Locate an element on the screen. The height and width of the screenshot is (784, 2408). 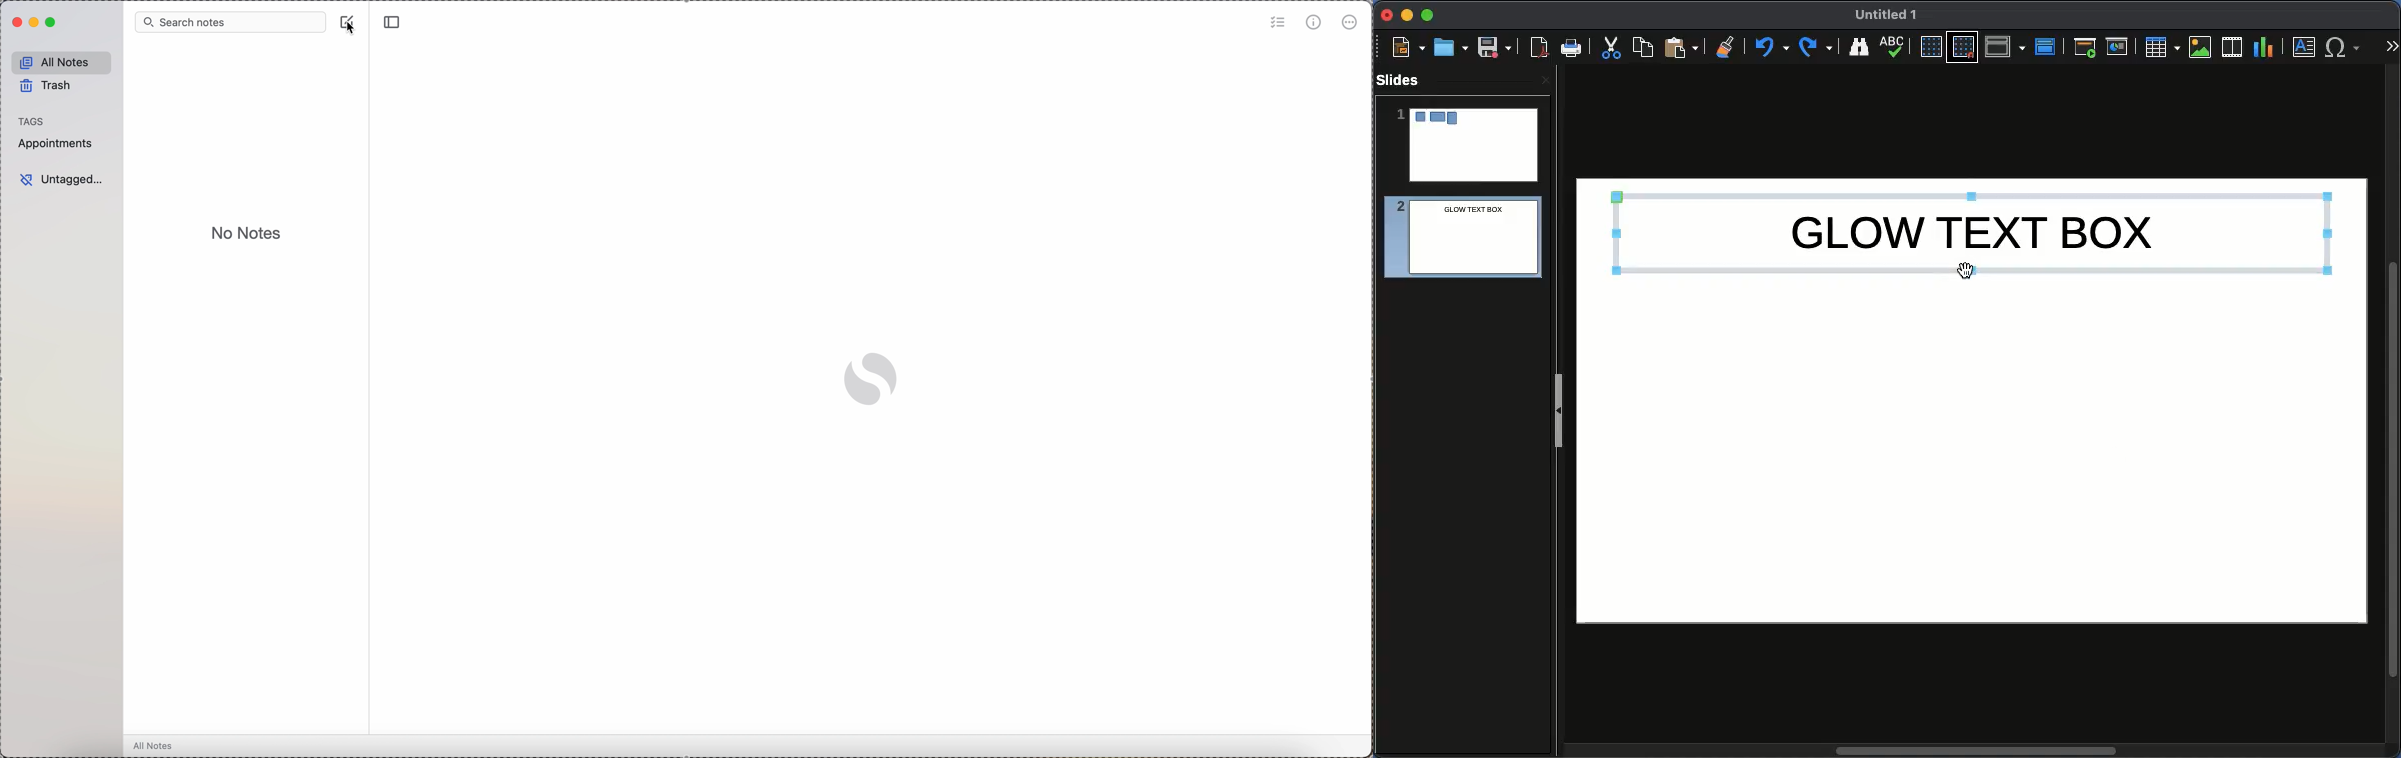
Scroll is located at coordinates (2395, 413).